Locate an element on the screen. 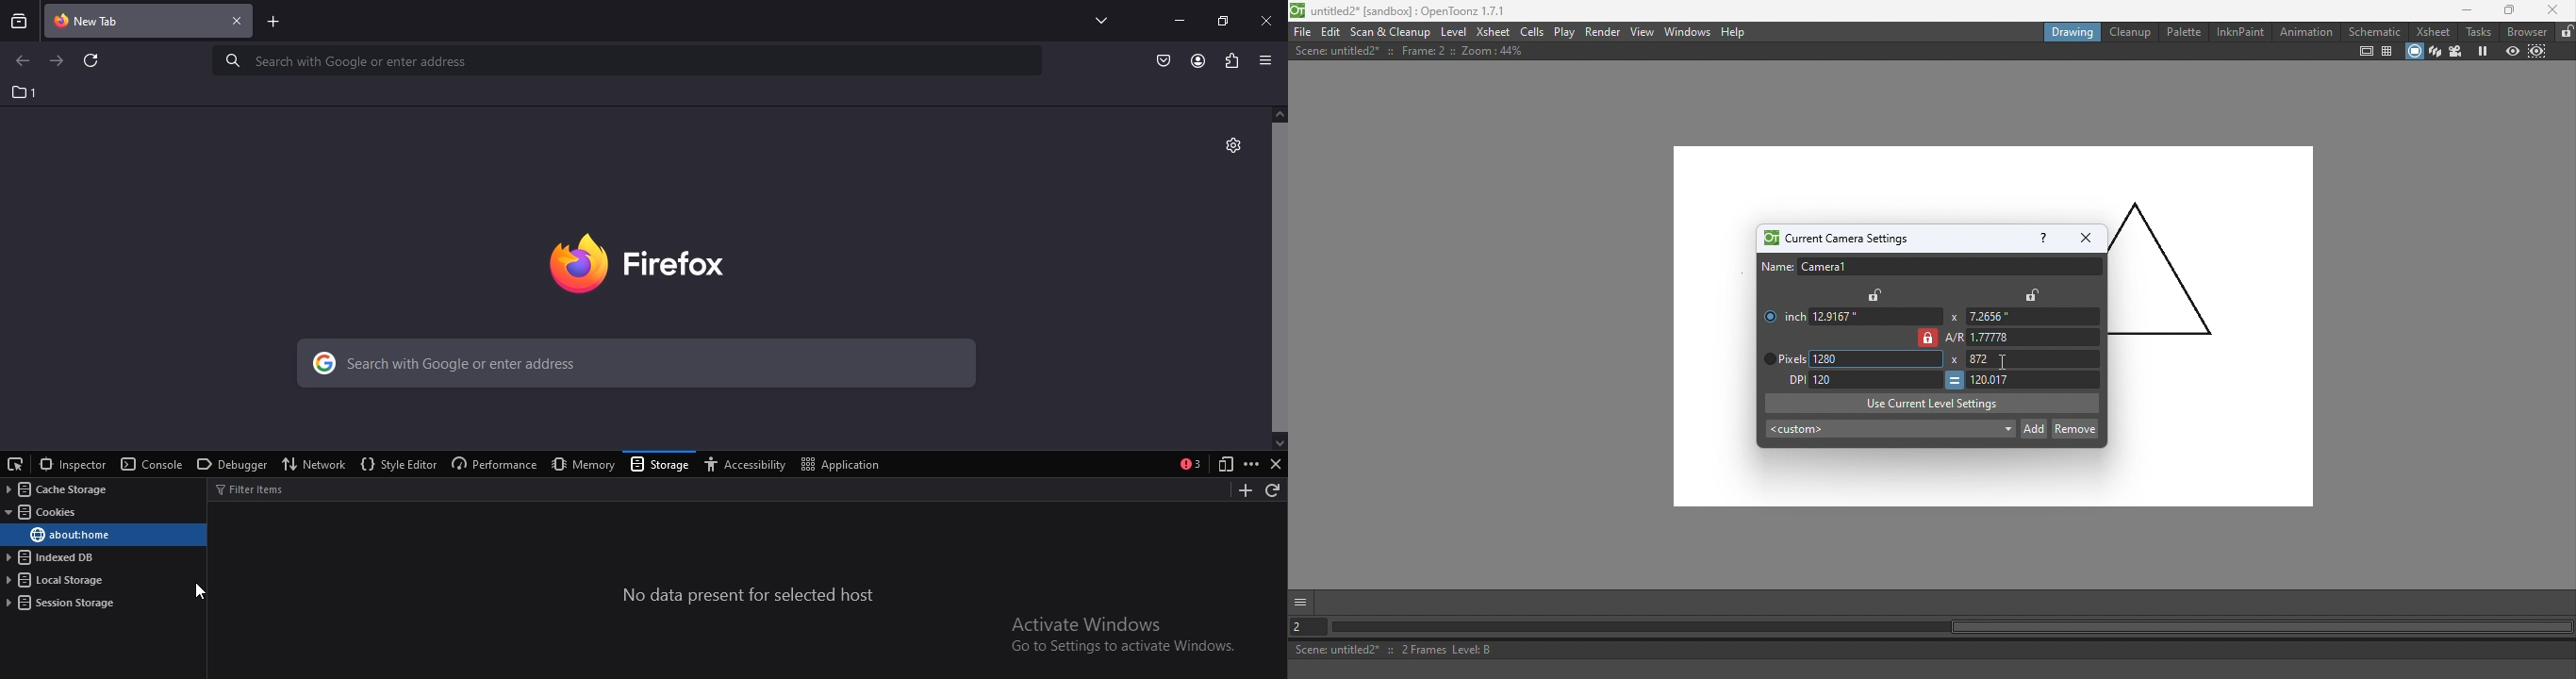  Inch is located at coordinates (1781, 312).